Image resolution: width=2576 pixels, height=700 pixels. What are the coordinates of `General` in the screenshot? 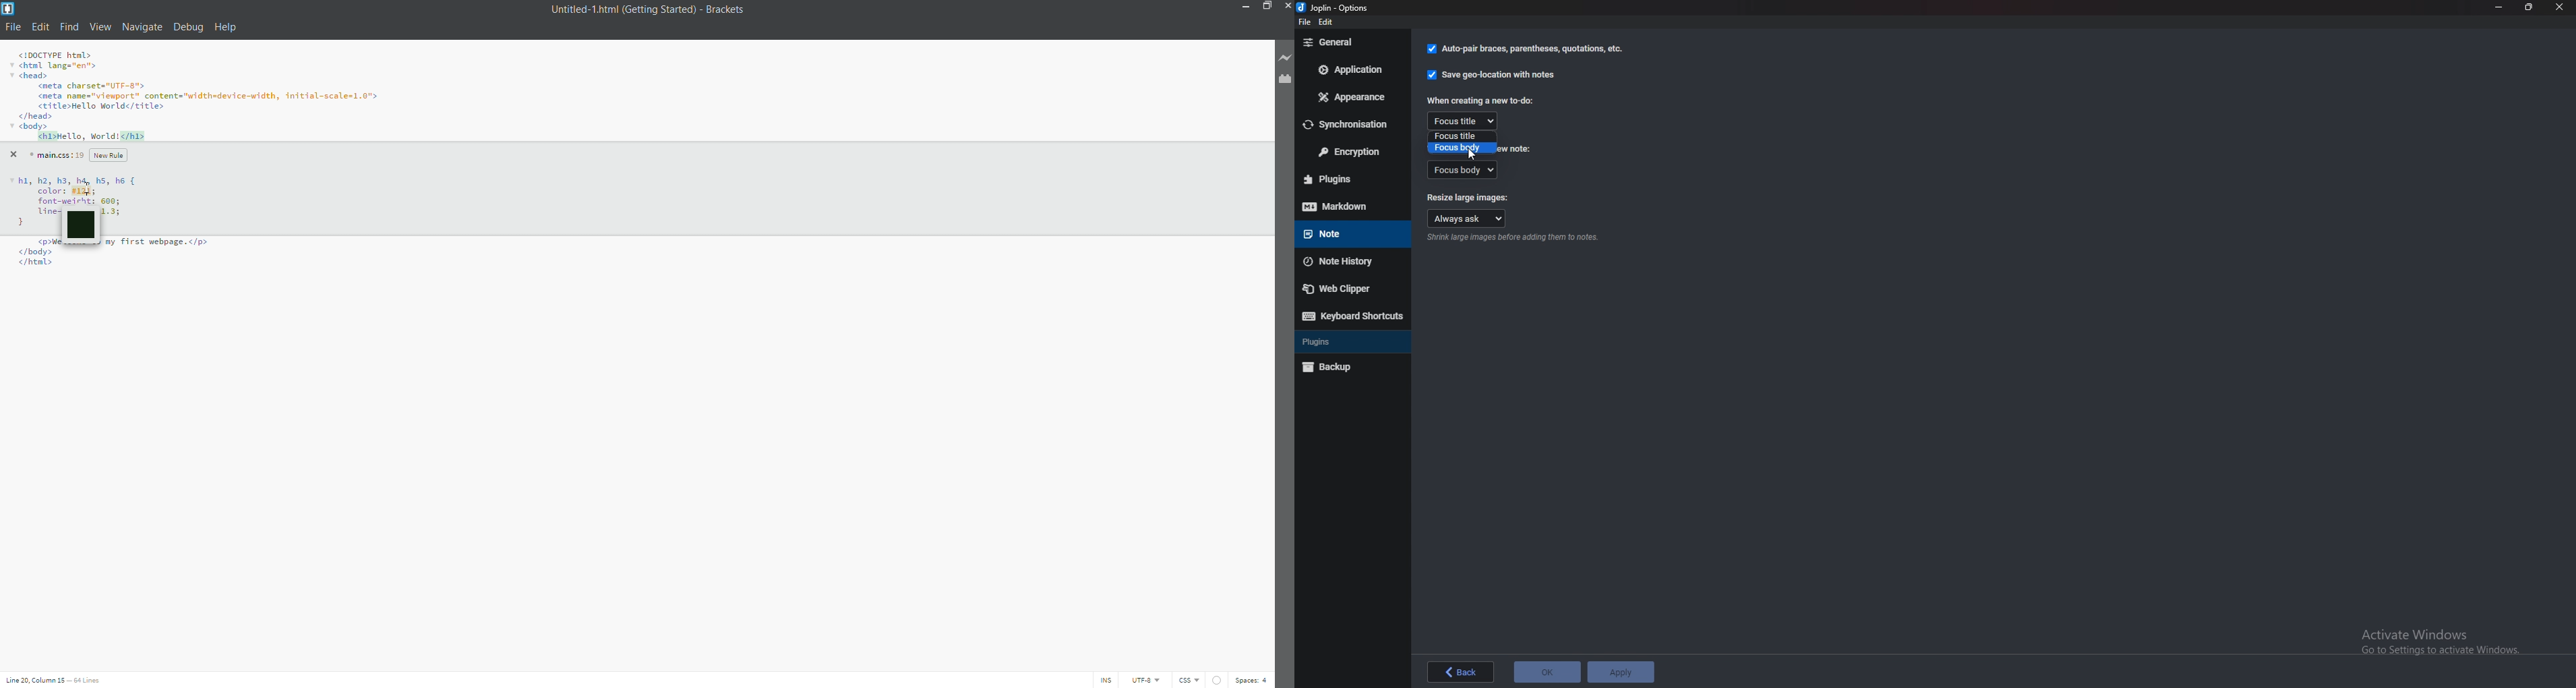 It's located at (1348, 42).